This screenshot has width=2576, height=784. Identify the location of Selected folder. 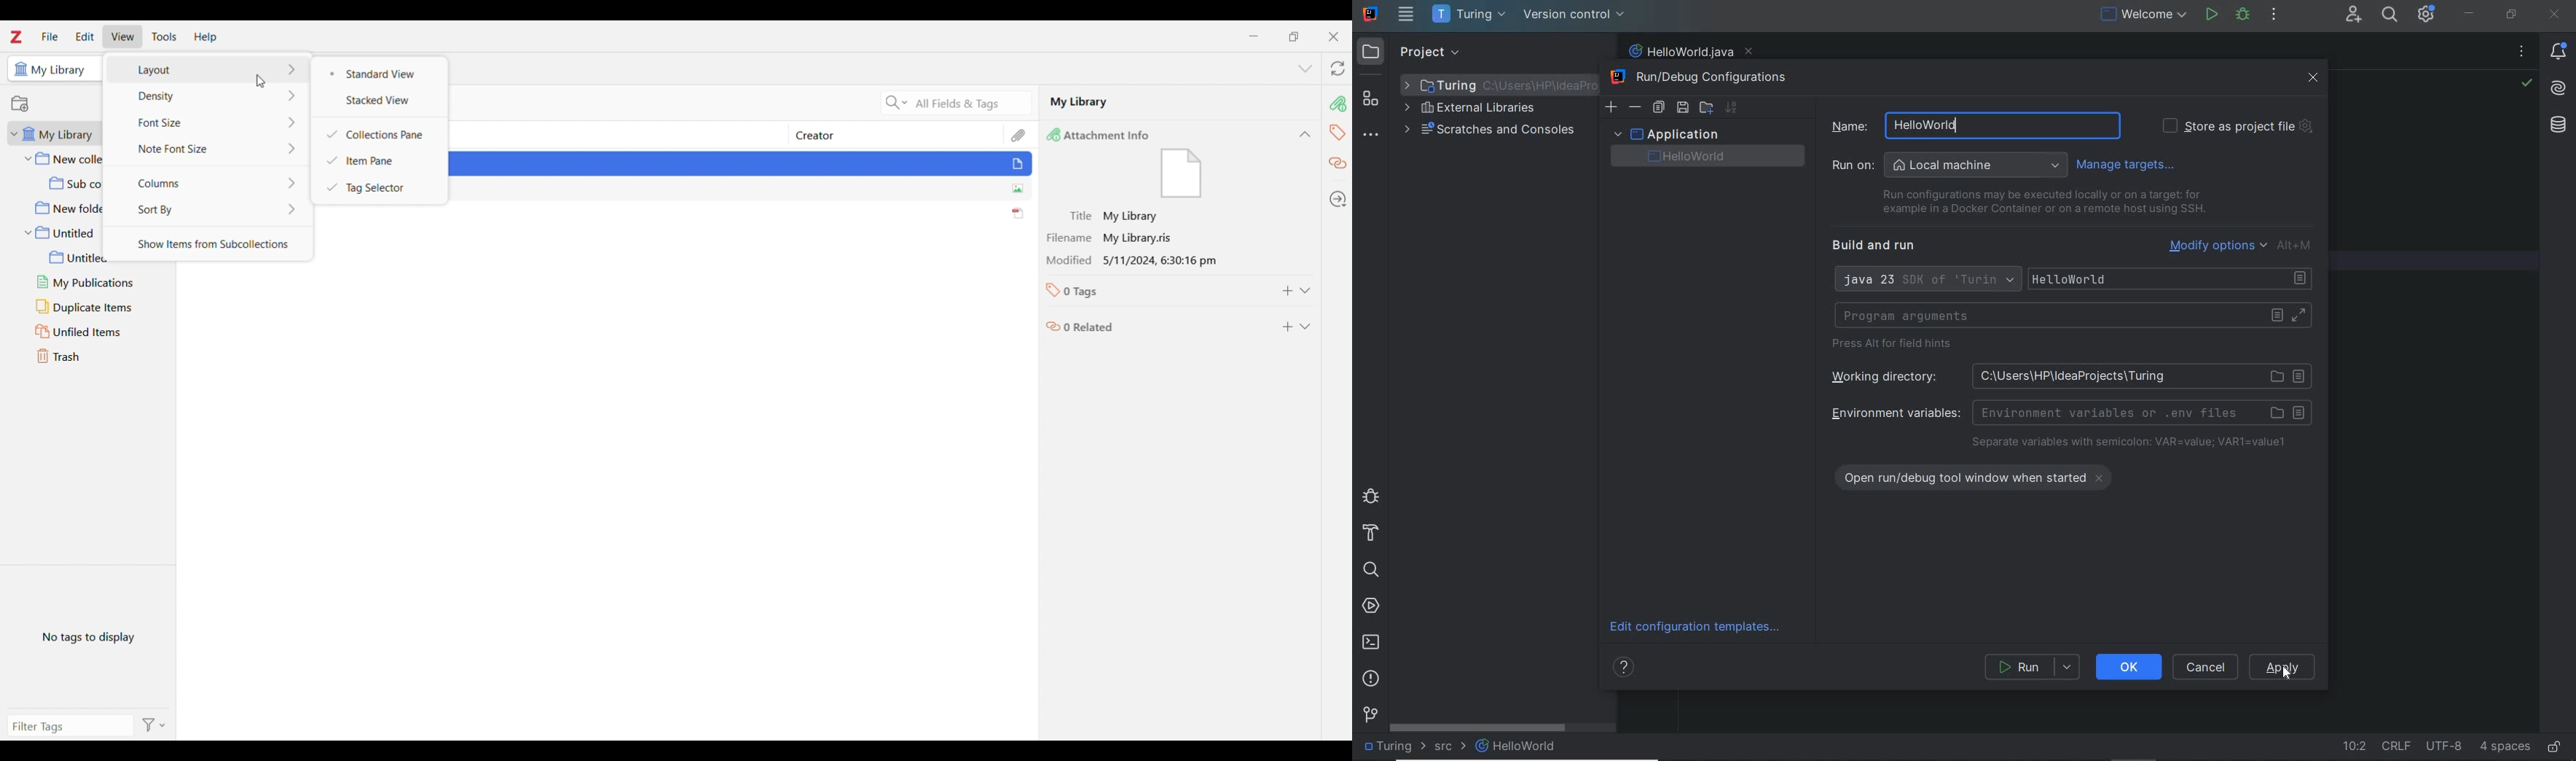
(51, 68).